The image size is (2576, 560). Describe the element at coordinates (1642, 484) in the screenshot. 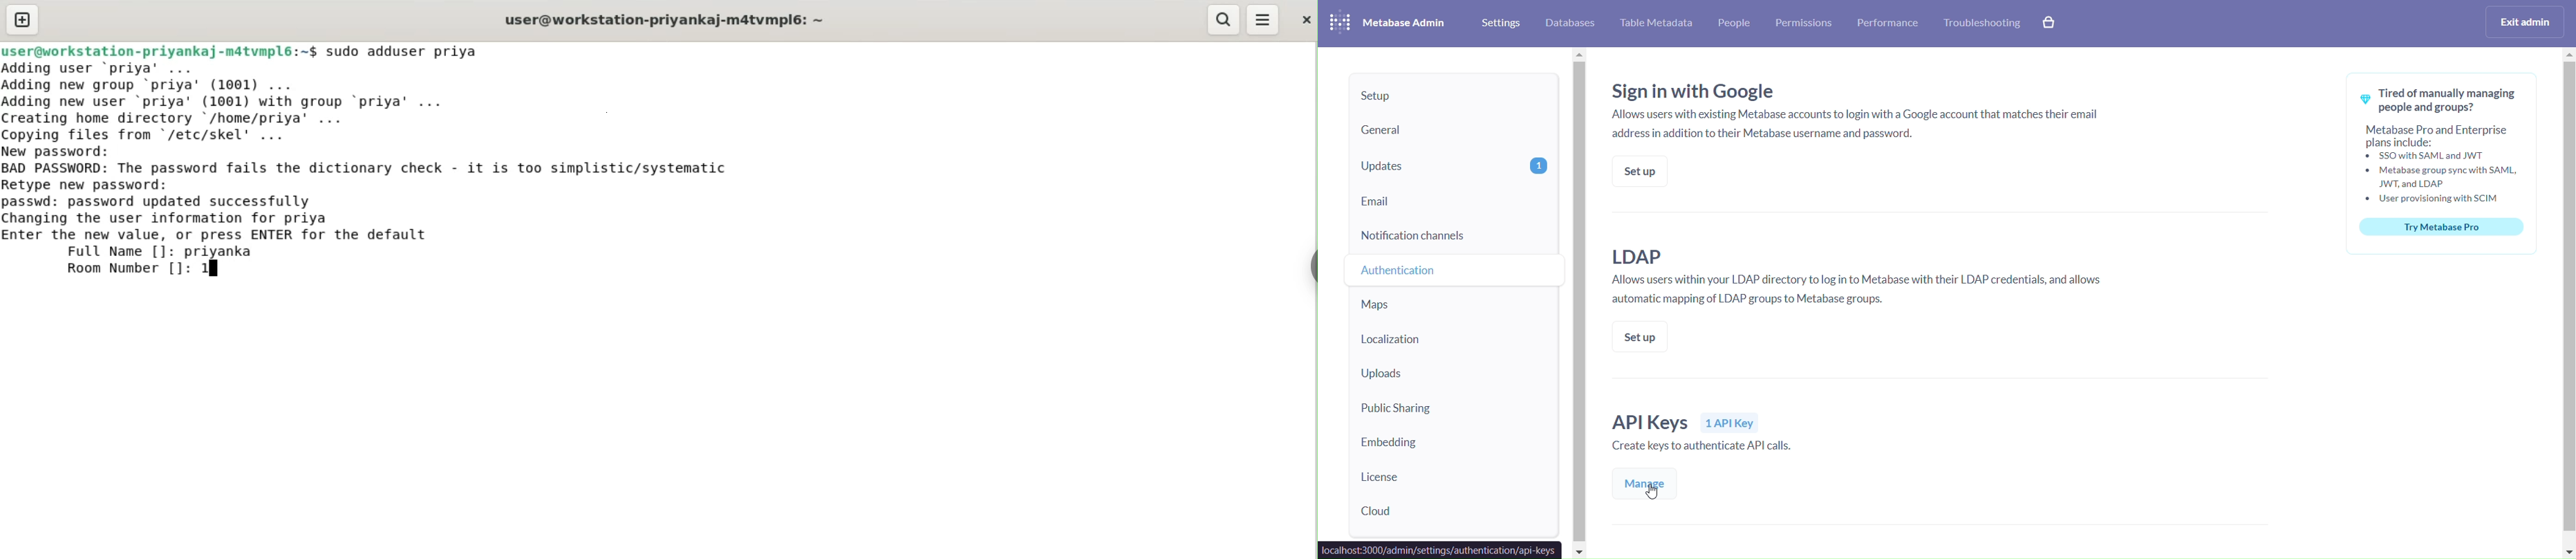

I see `manage` at that location.